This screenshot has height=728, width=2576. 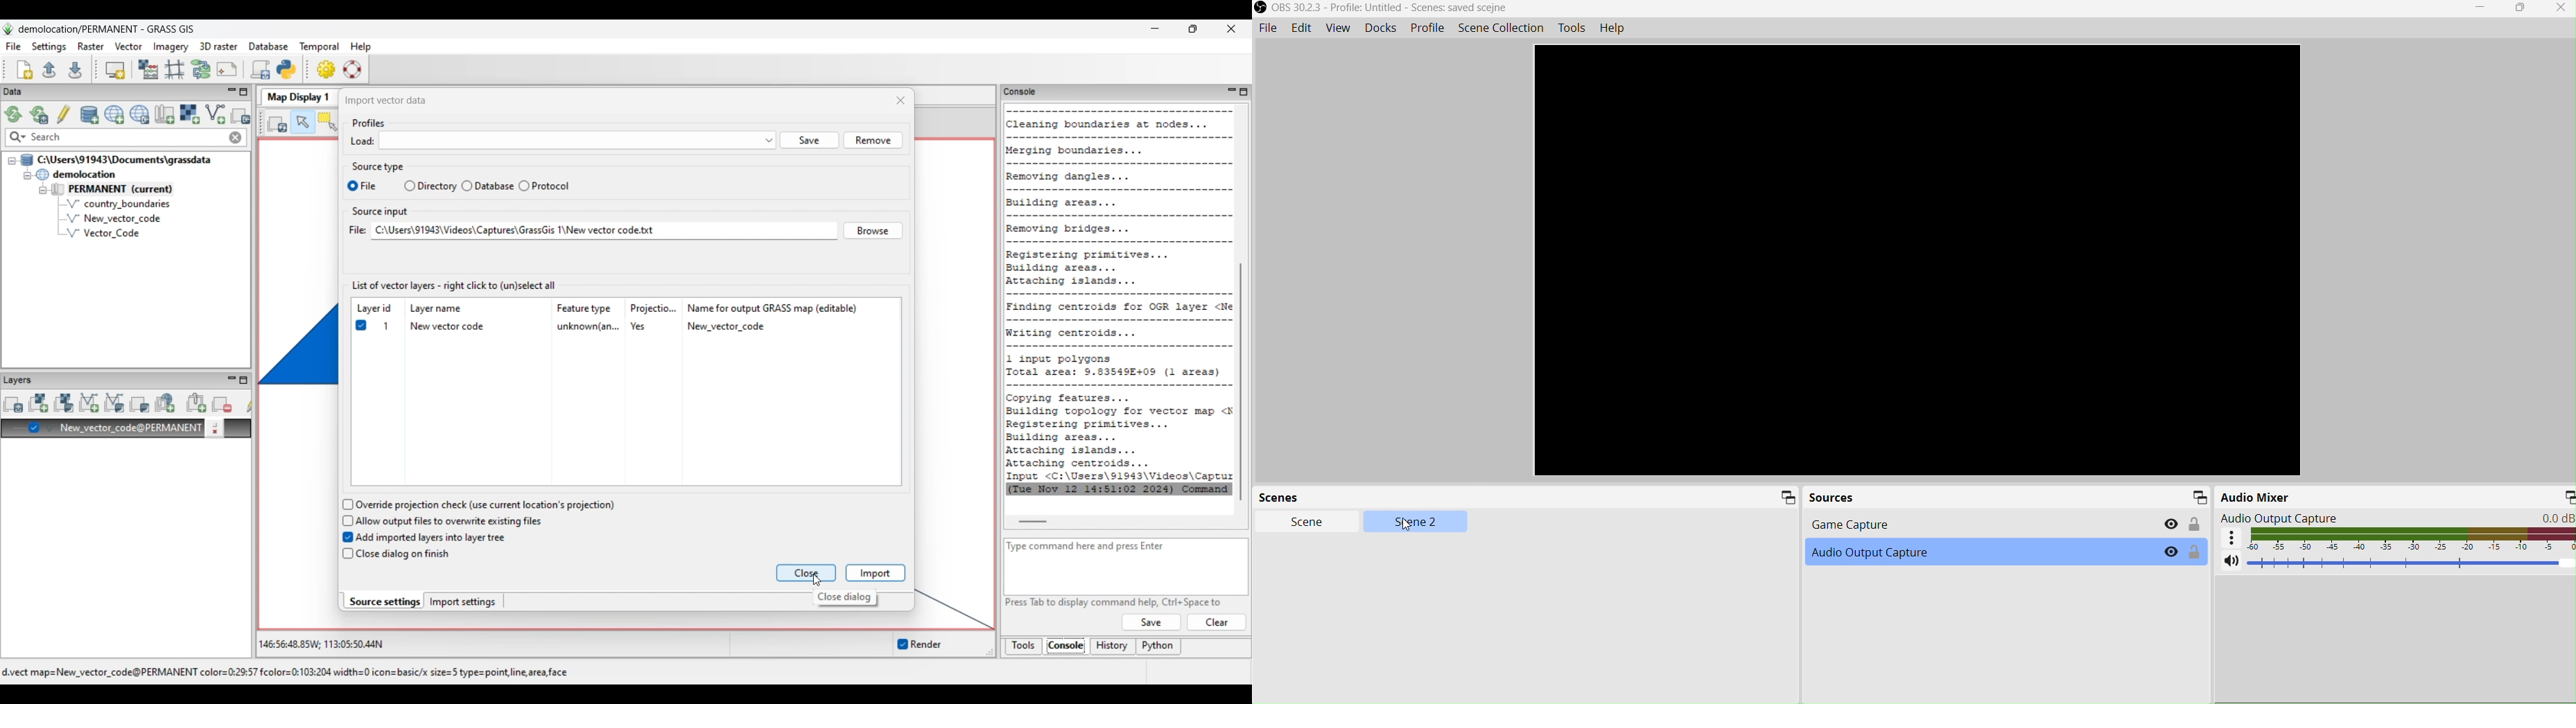 I want to click on Audio display , so click(x=2411, y=538).